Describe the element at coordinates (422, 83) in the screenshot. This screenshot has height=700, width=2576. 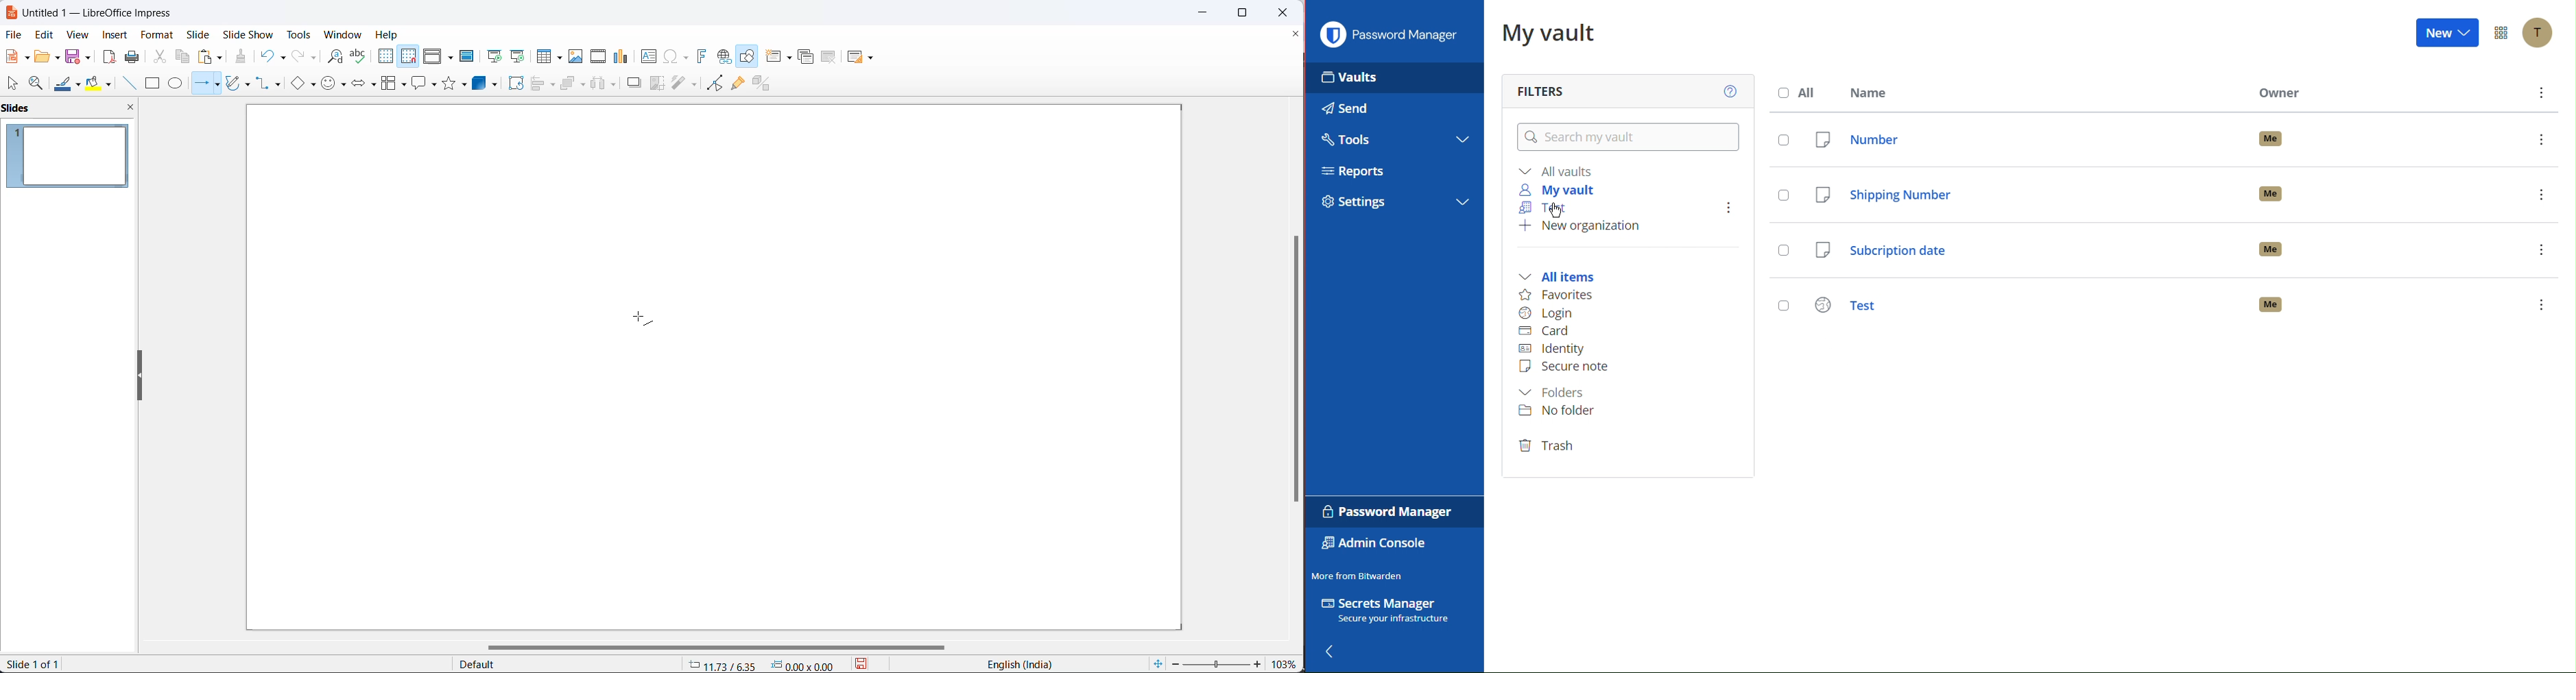
I see `callout shapes` at that location.